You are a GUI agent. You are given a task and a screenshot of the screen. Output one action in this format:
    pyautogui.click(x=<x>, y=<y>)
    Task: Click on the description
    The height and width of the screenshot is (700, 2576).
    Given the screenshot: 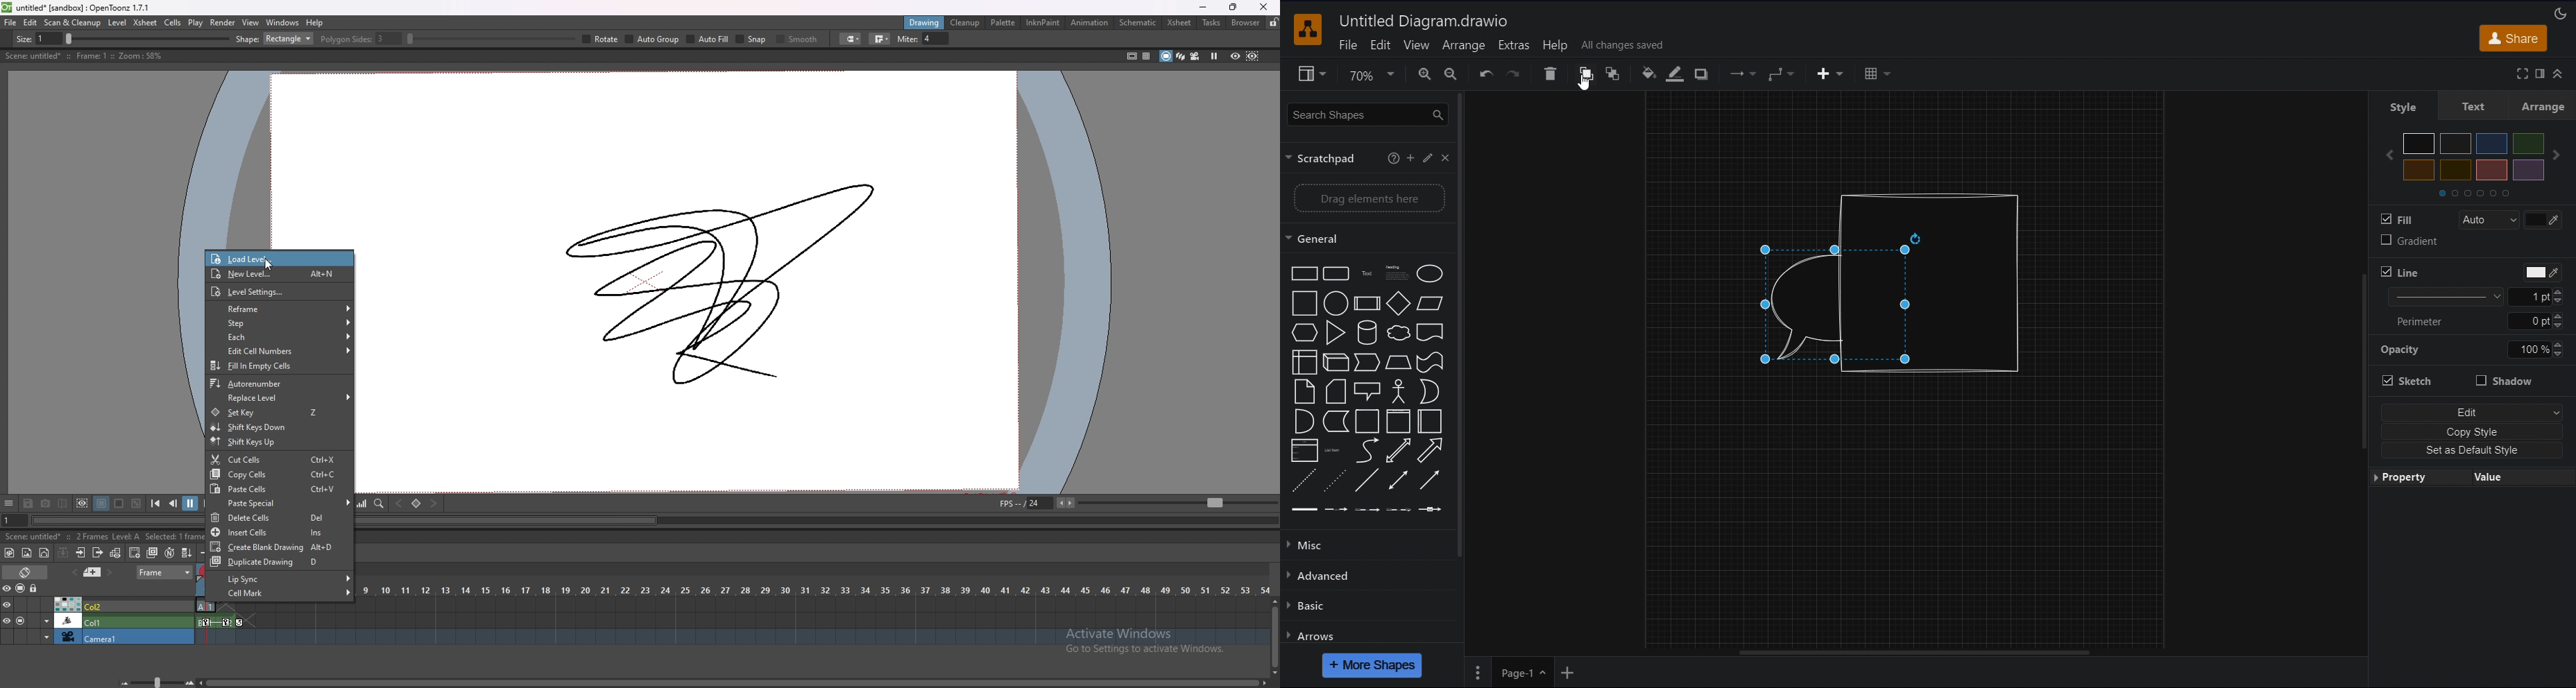 What is the action you would take?
    pyautogui.click(x=105, y=535)
    